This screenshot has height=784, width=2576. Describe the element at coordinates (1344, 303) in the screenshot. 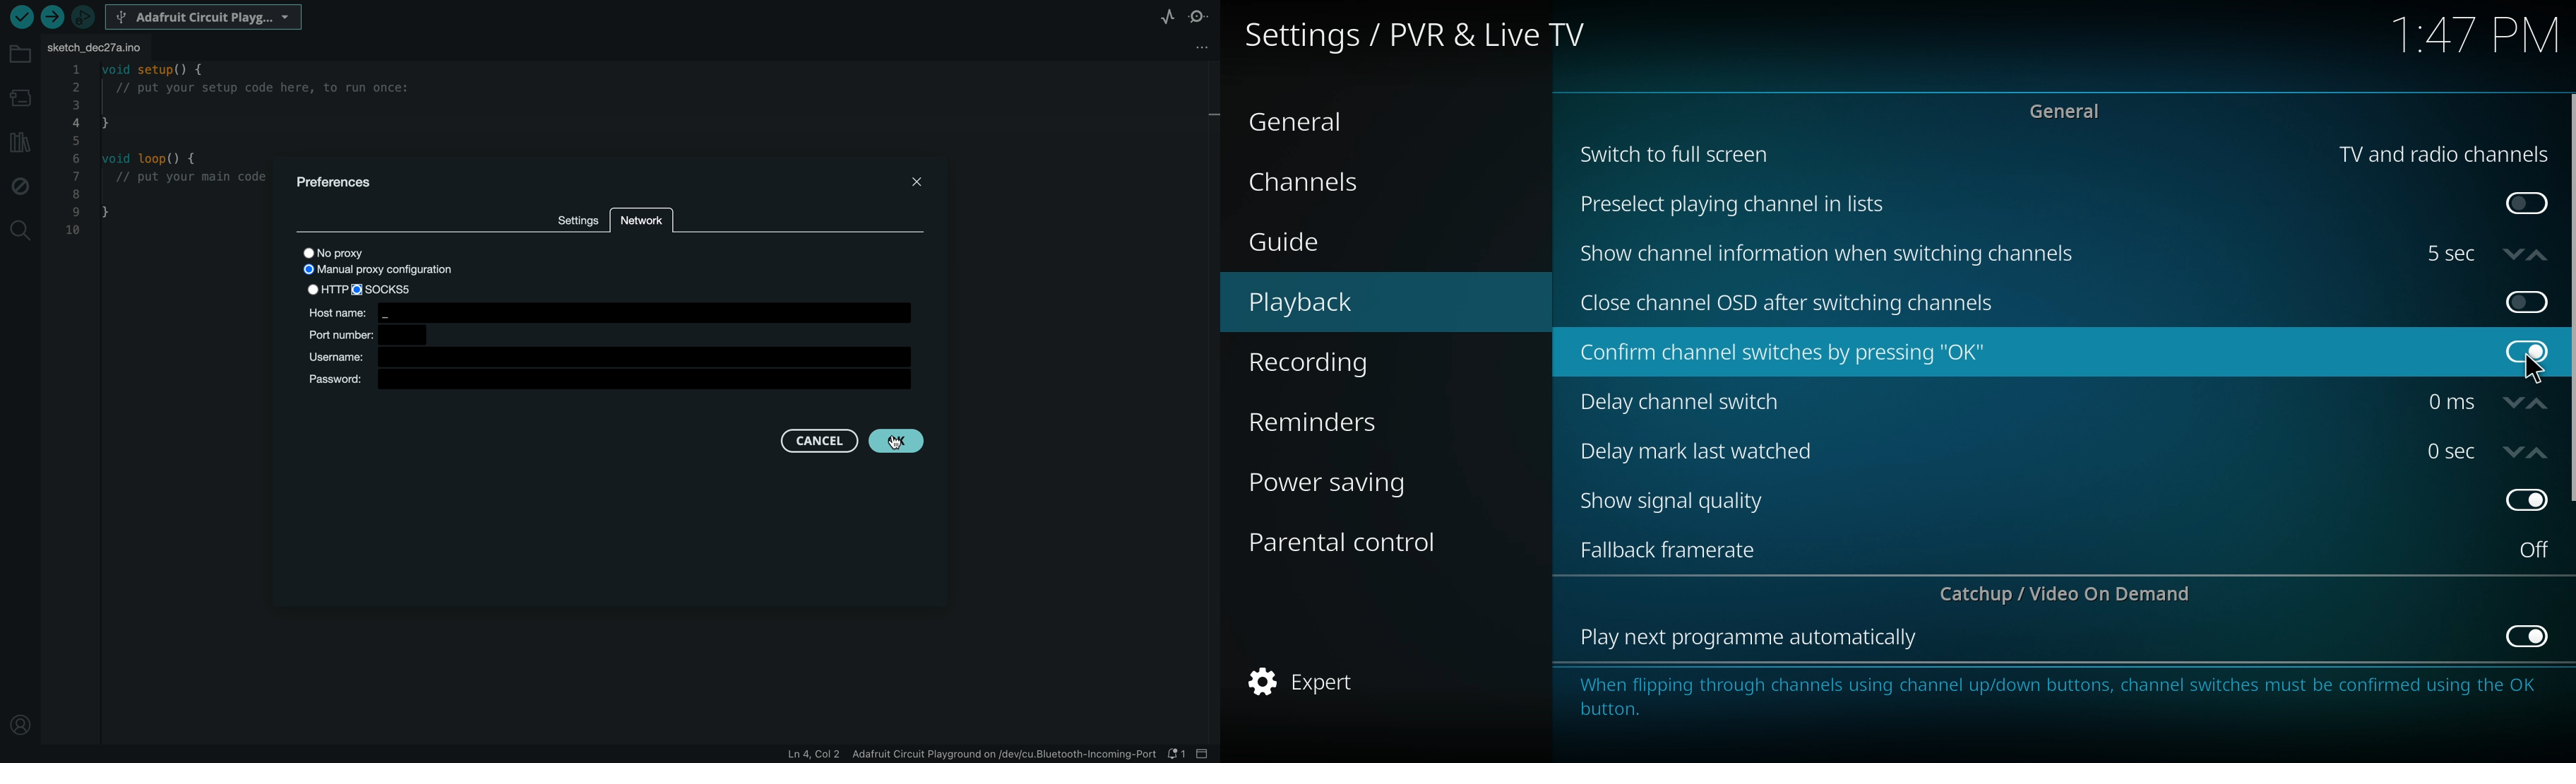

I see `playback` at that location.